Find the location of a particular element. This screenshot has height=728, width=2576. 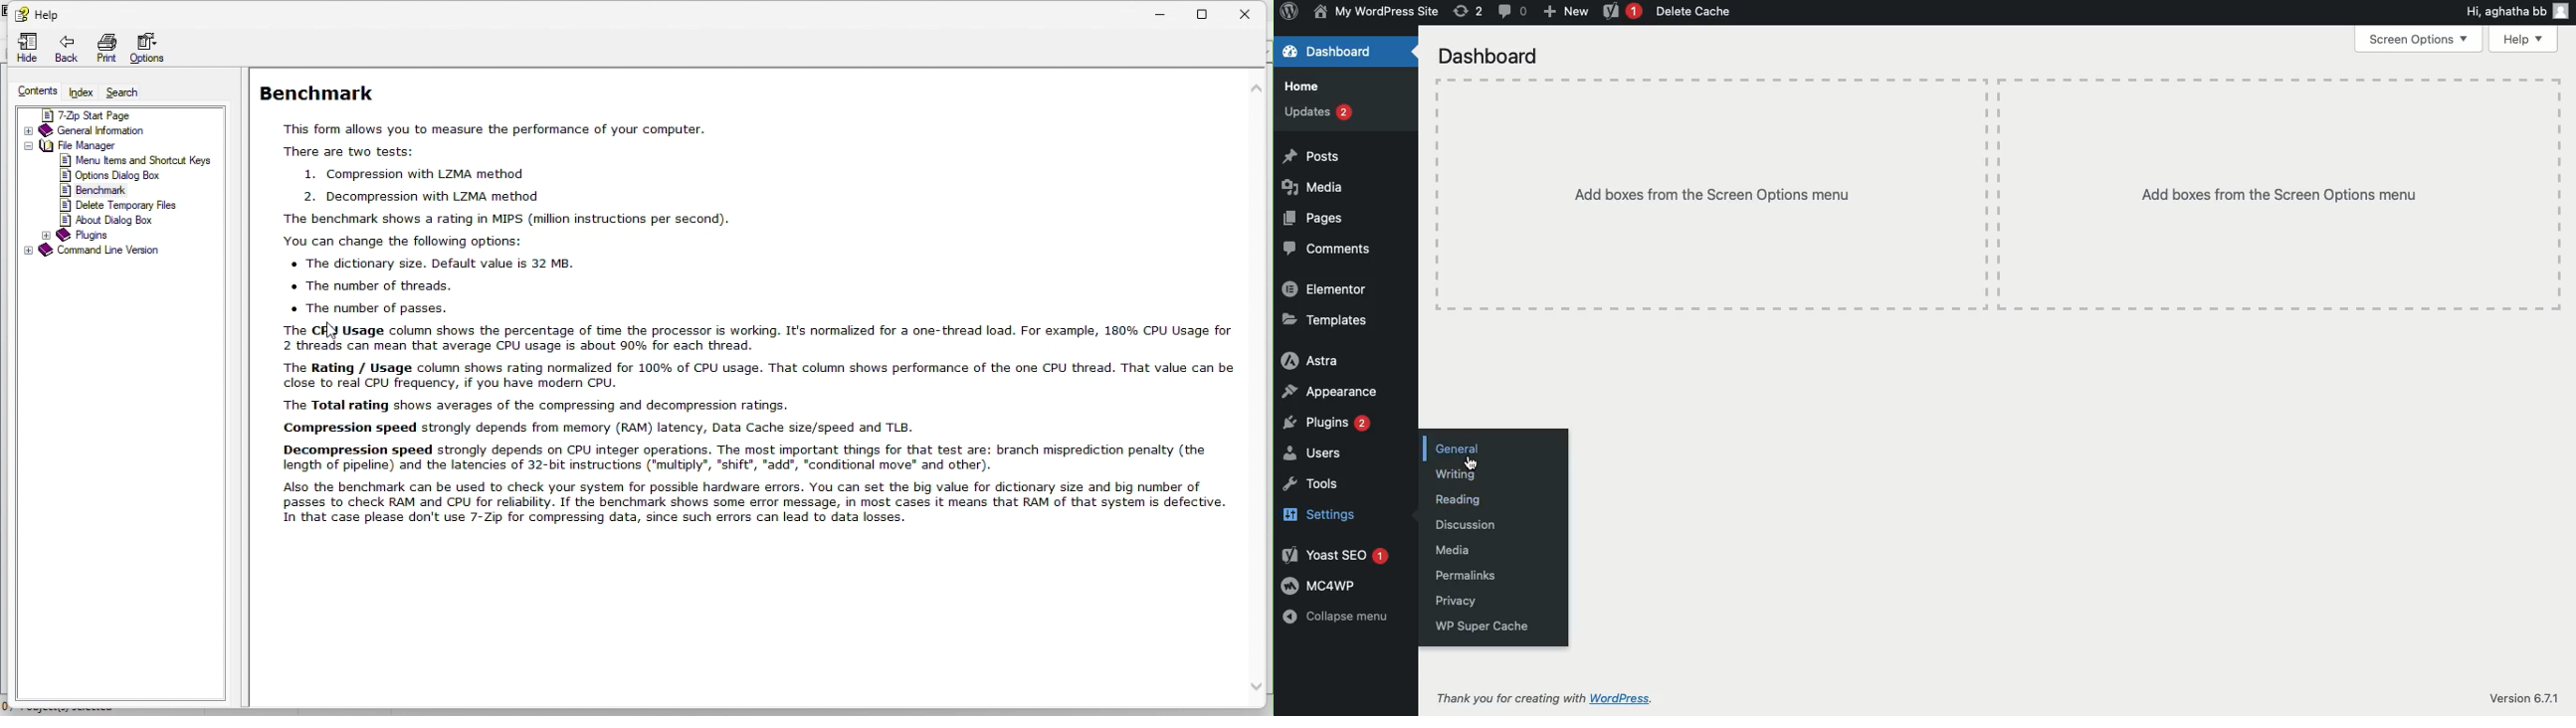

Search is located at coordinates (136, 91).